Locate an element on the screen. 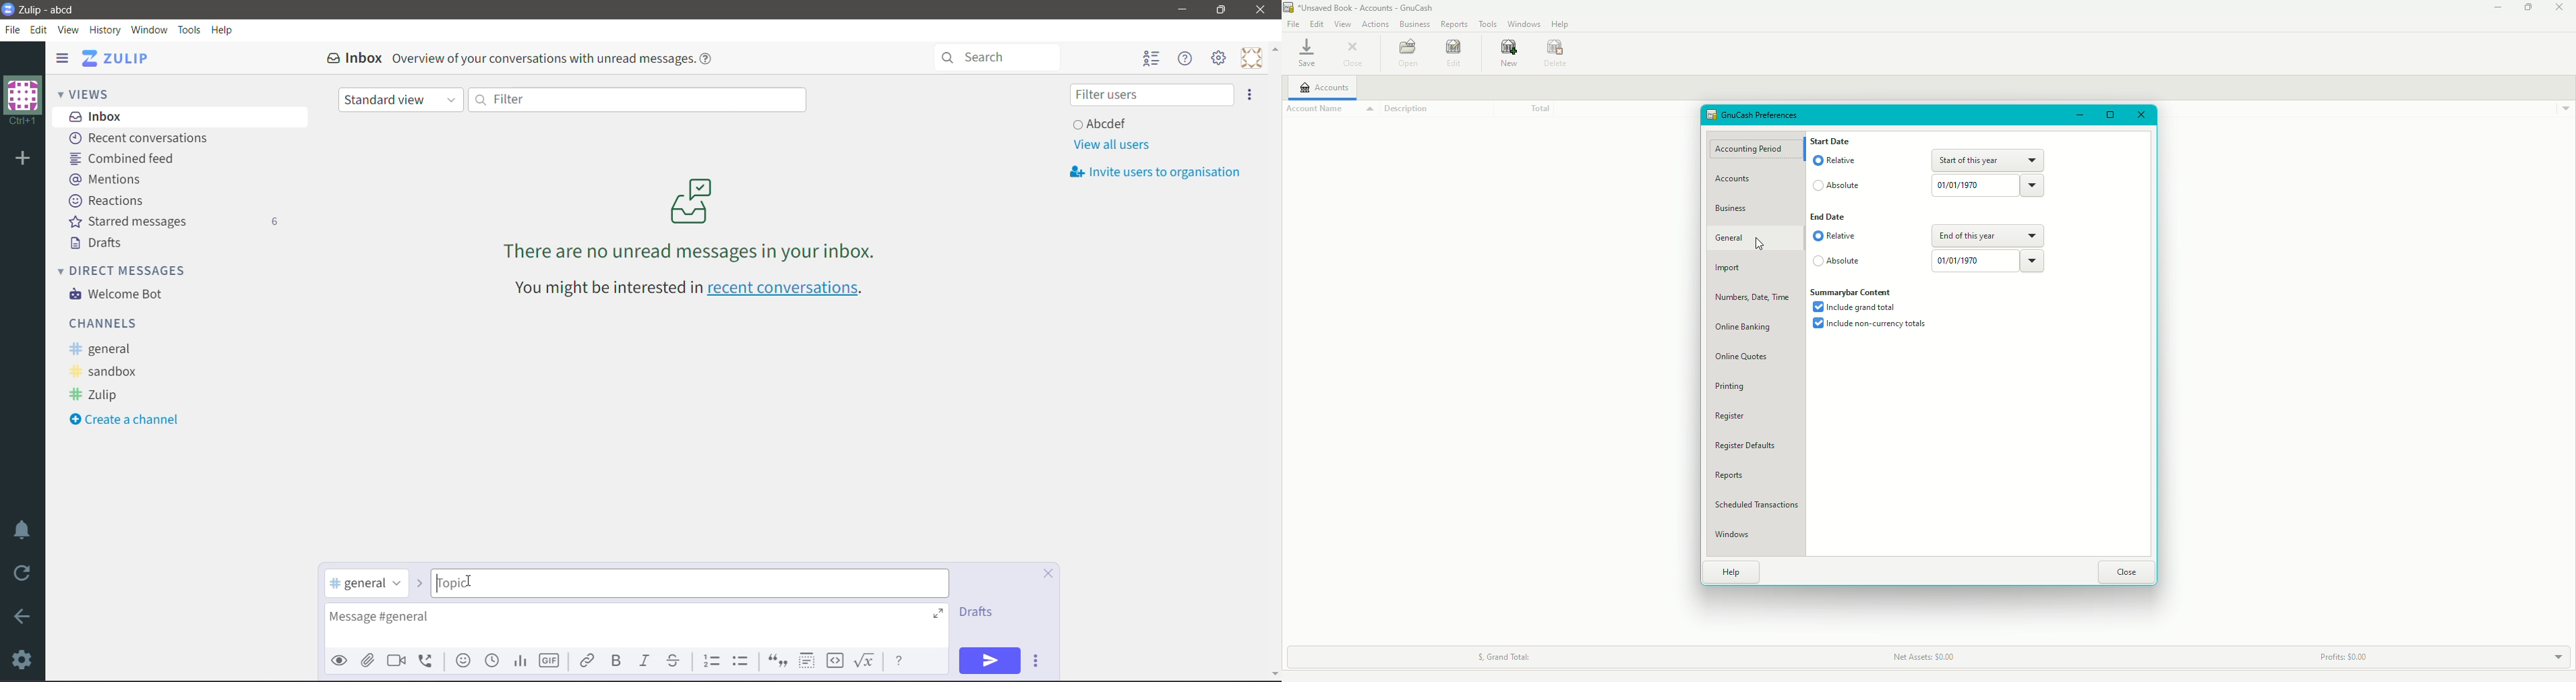 The width and height of the screenshot is (2576, 700). Inbox is located at coordinates (181, 116).